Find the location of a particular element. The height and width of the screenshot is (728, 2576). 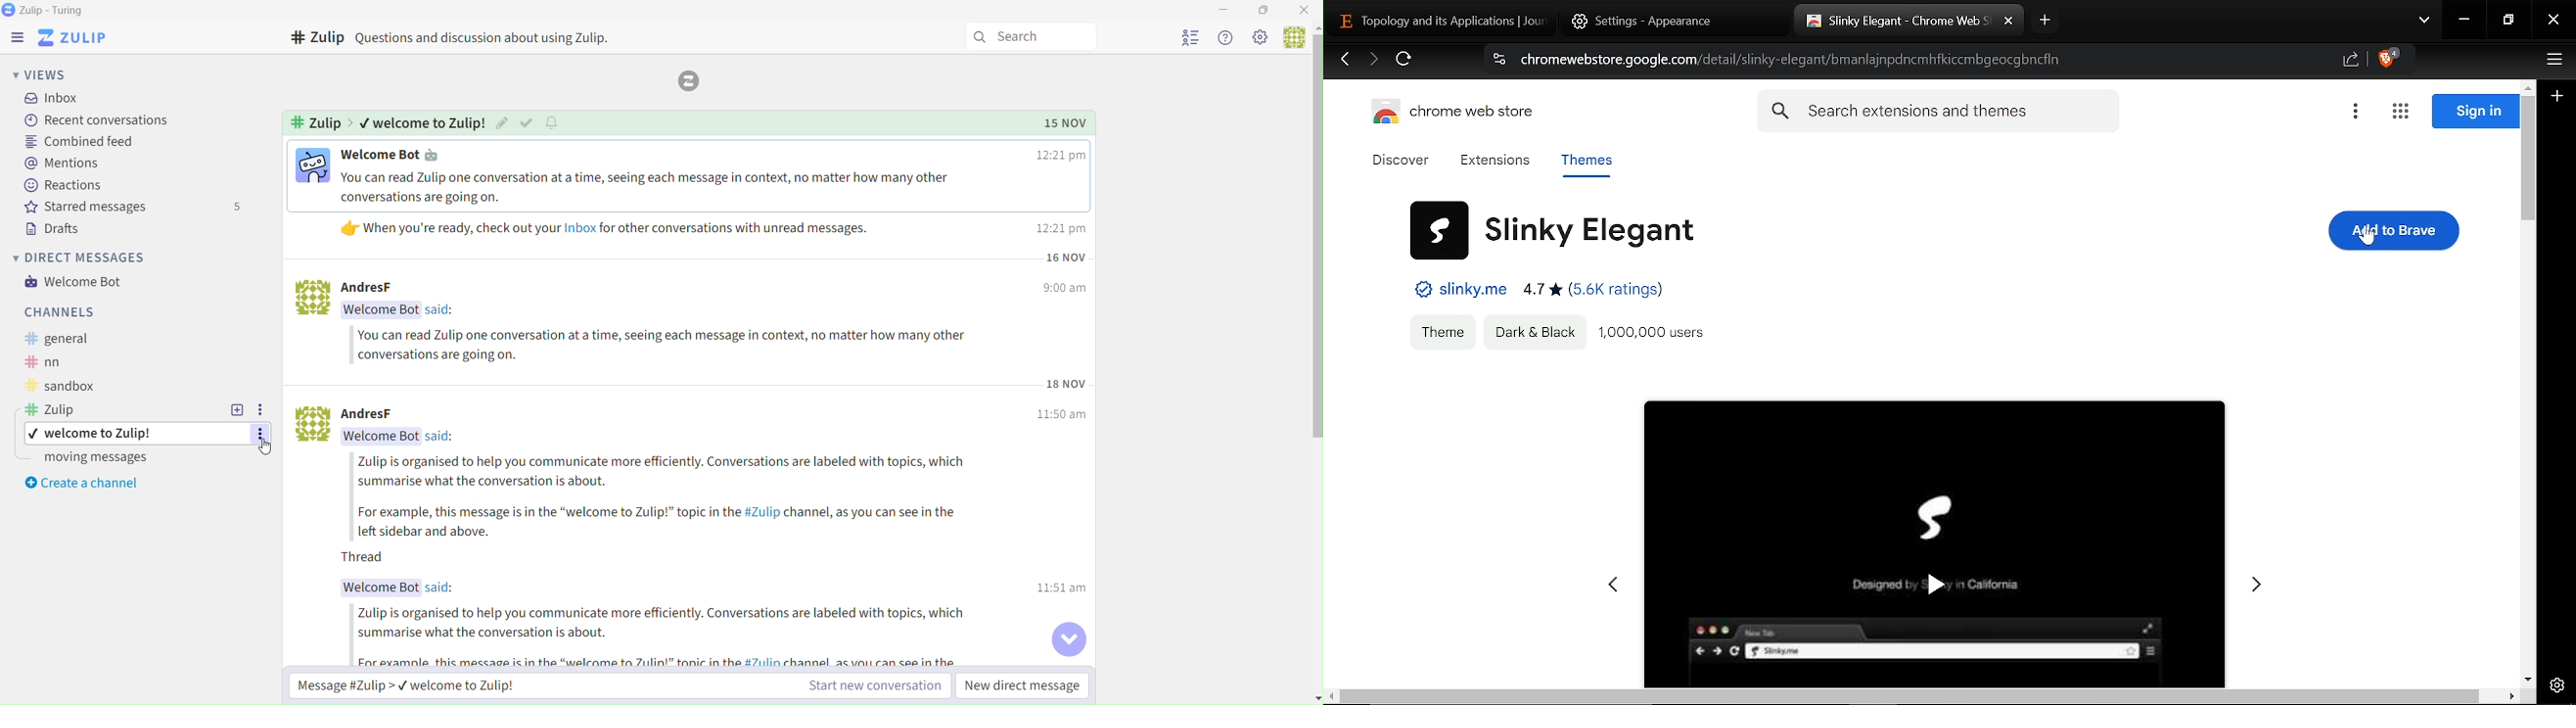

Time is located at coordinates (1064, 588).